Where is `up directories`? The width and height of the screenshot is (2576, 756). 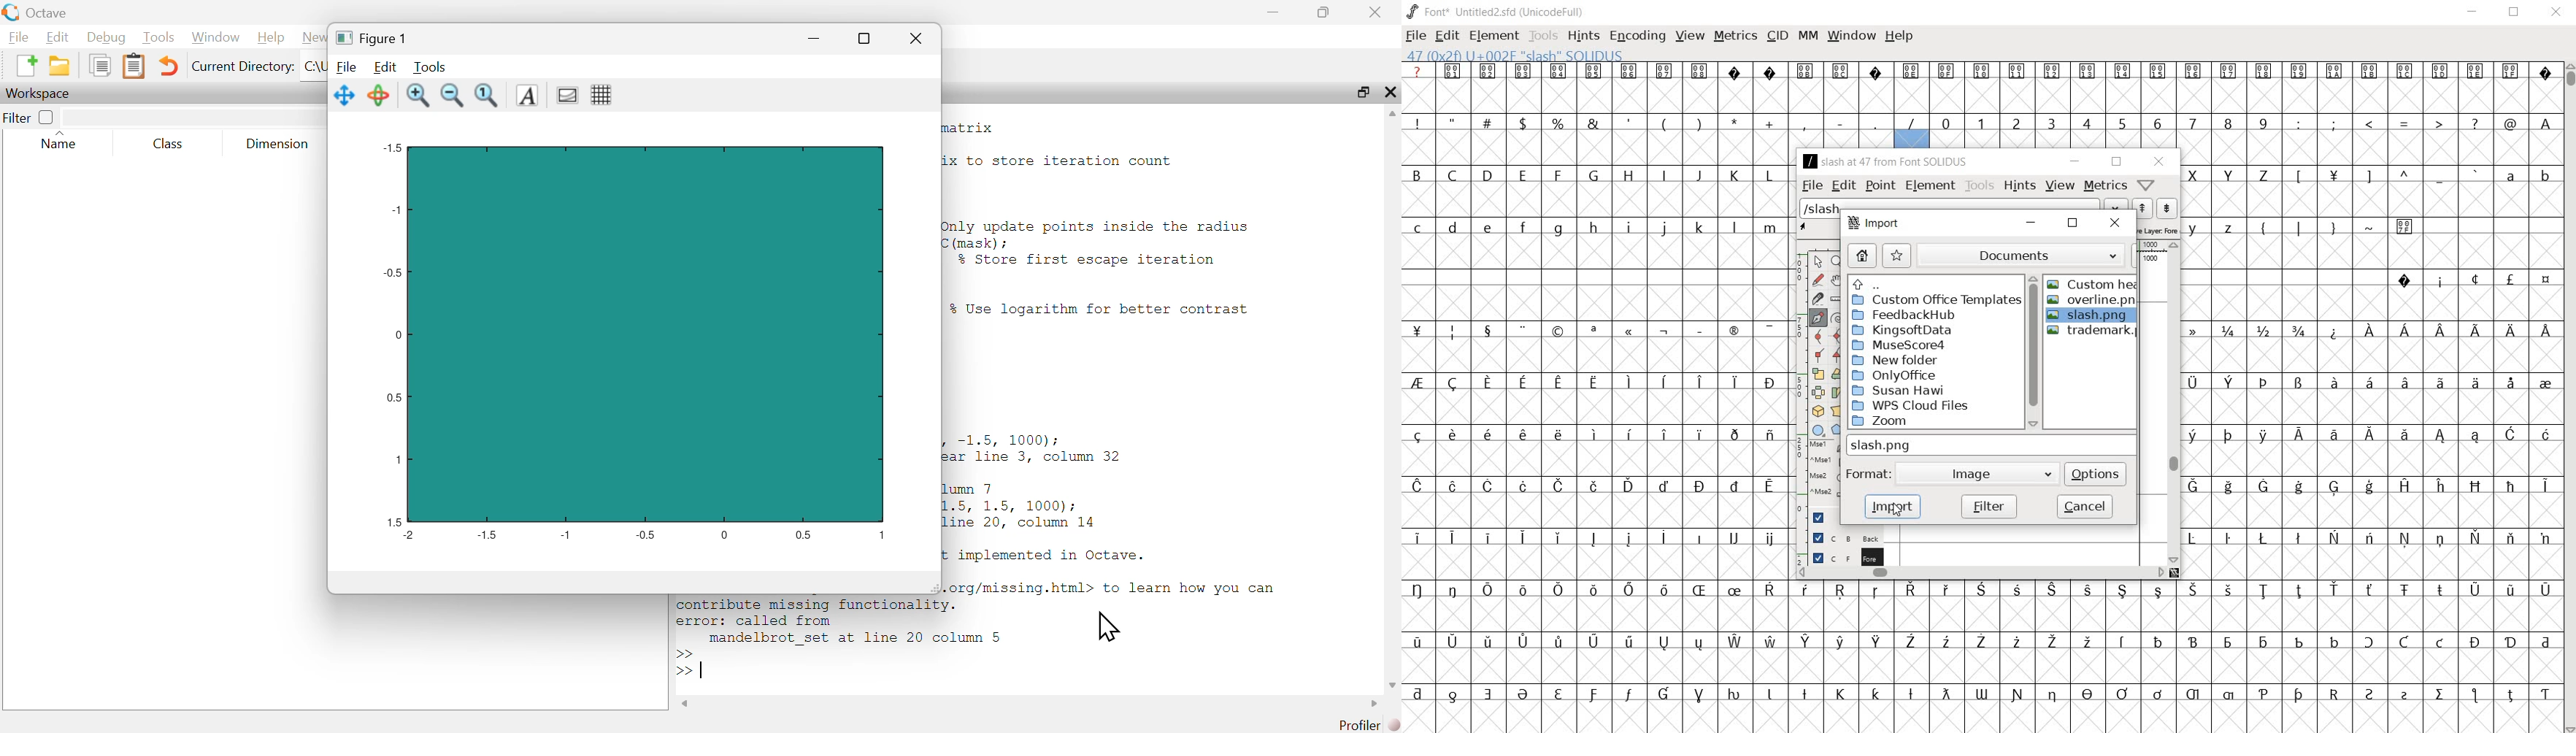
up directories is located at coordinates (1934, 283).